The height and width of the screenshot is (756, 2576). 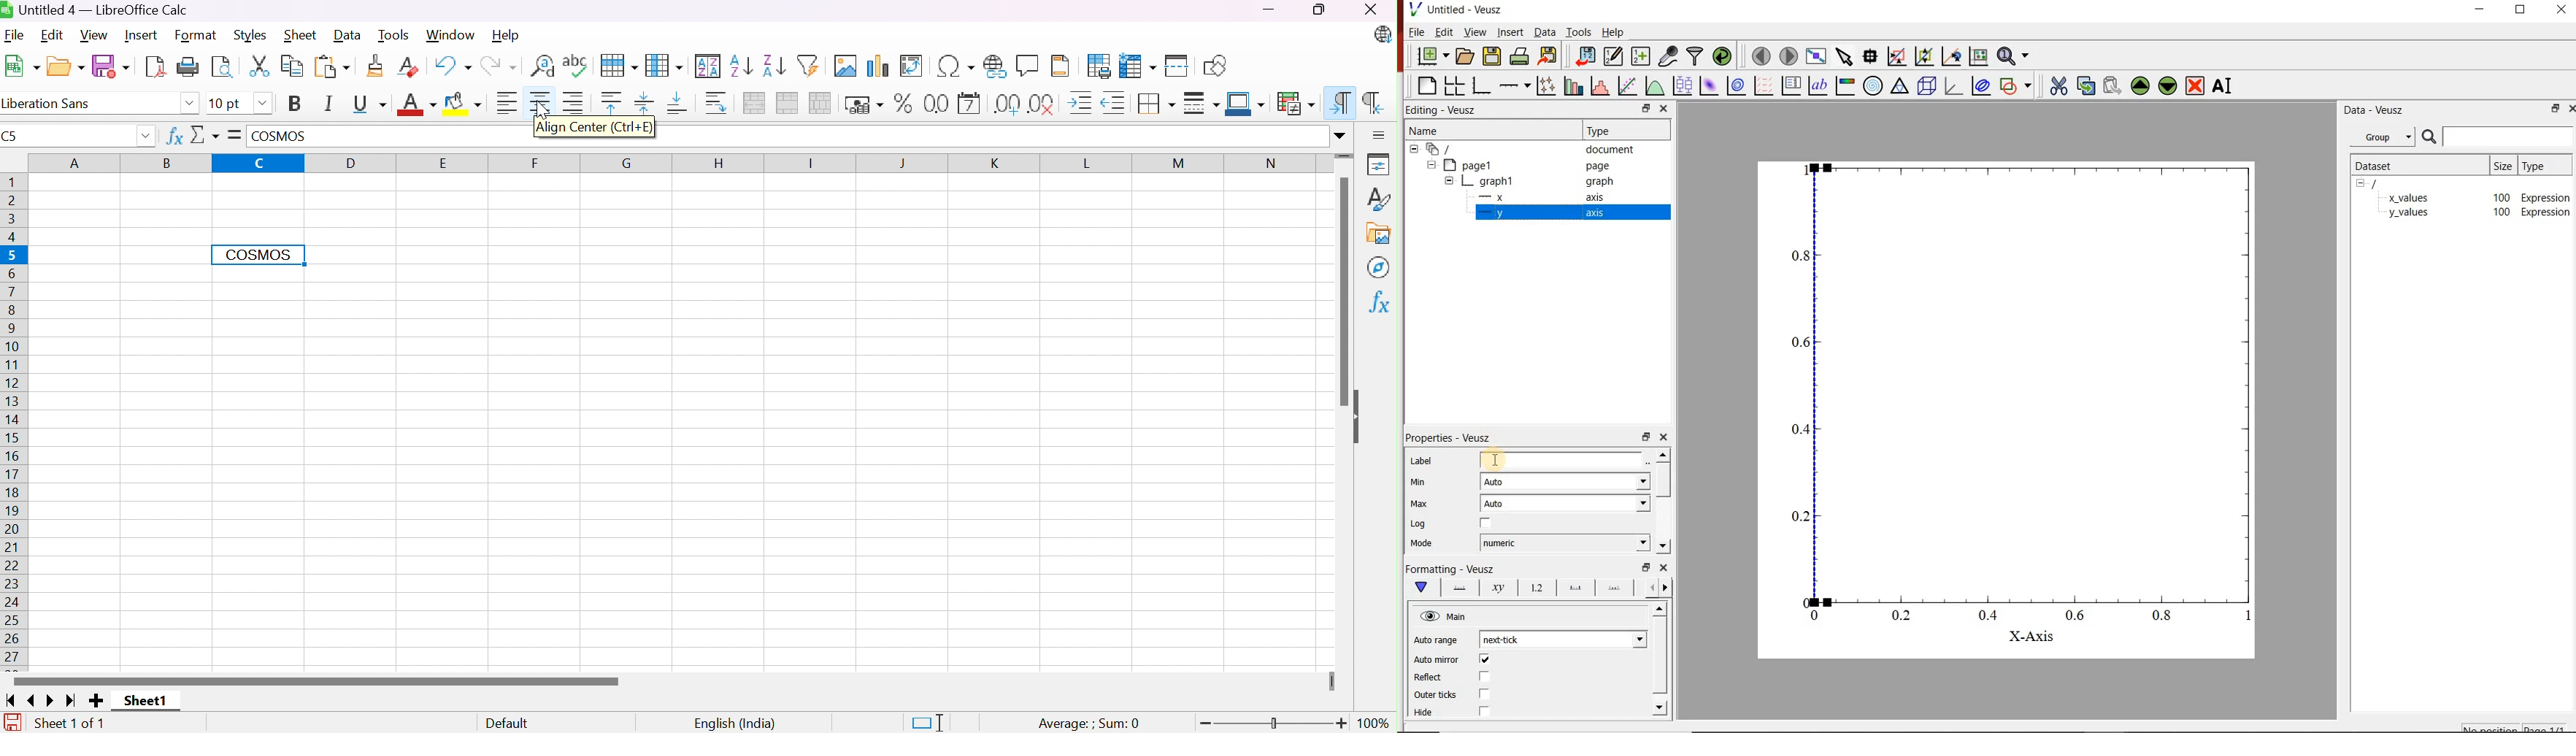 What do you see at coordinates (190, 101) in the screenshot?
I see `Drop Down` at bounding box center [190, 101].